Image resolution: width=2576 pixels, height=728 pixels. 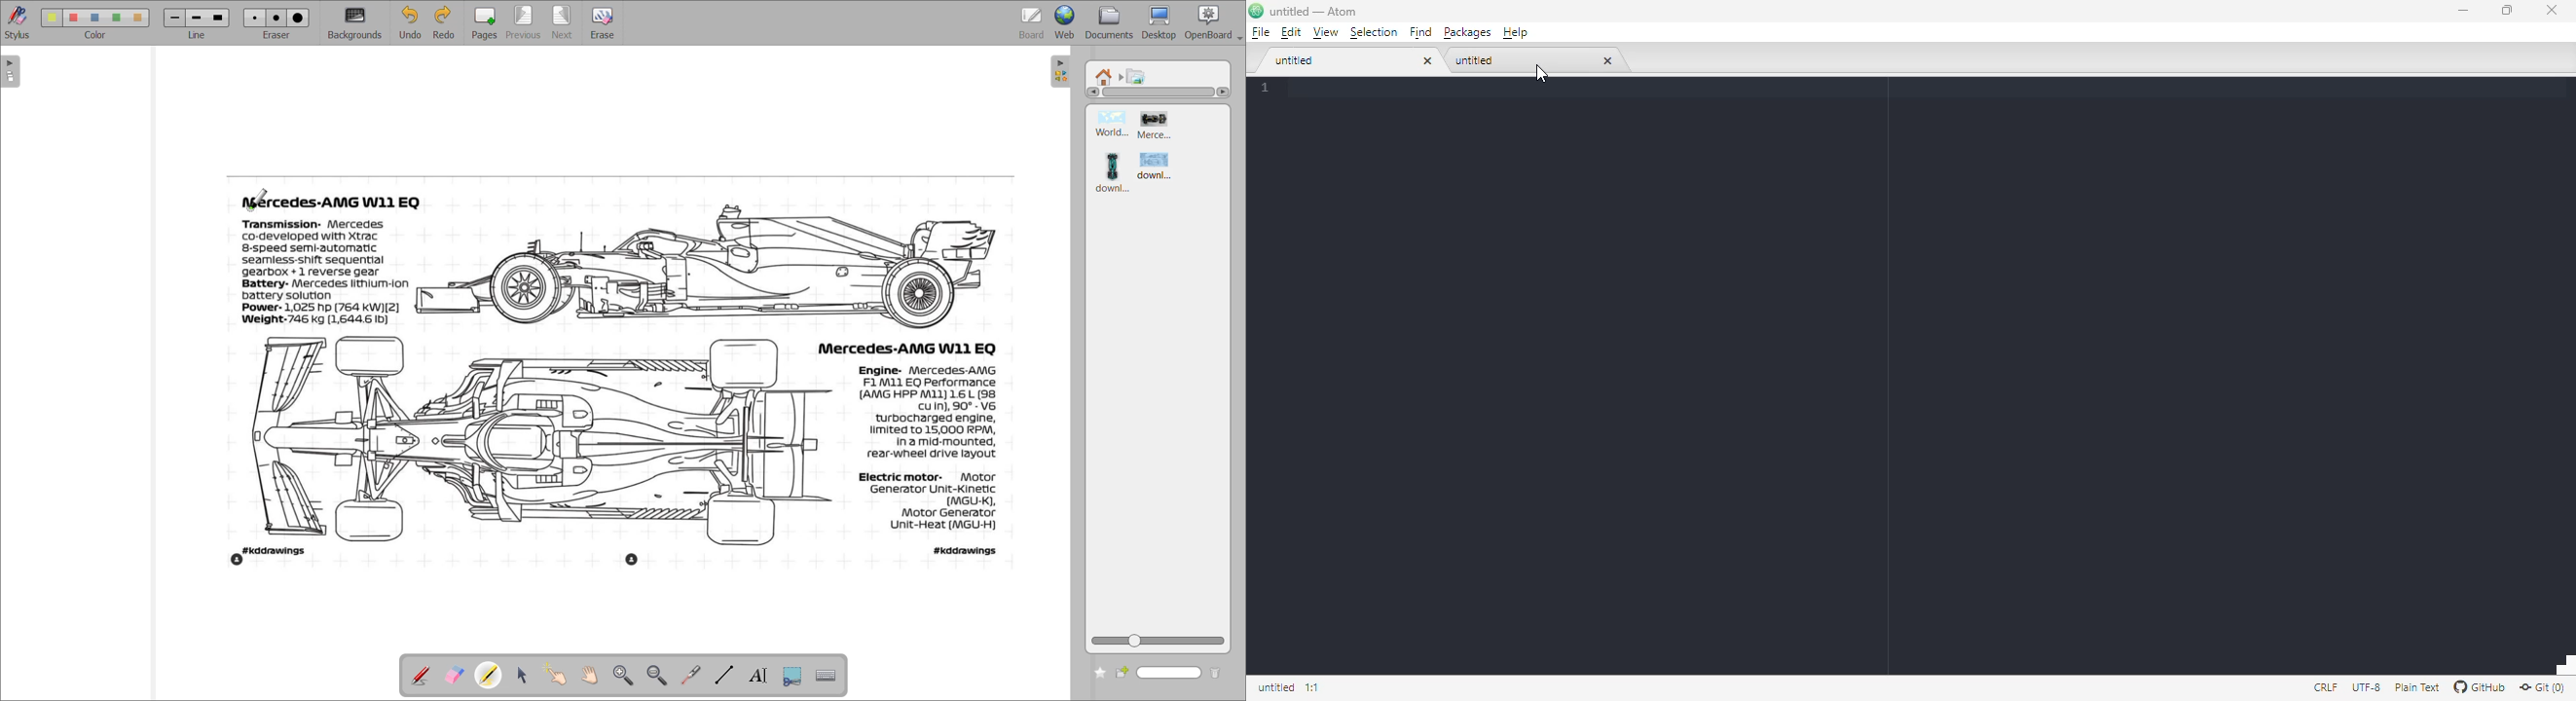 What do you see at coordinates (357, 23) in the screenshot?
I see `background` at bounding box center [357, 23].